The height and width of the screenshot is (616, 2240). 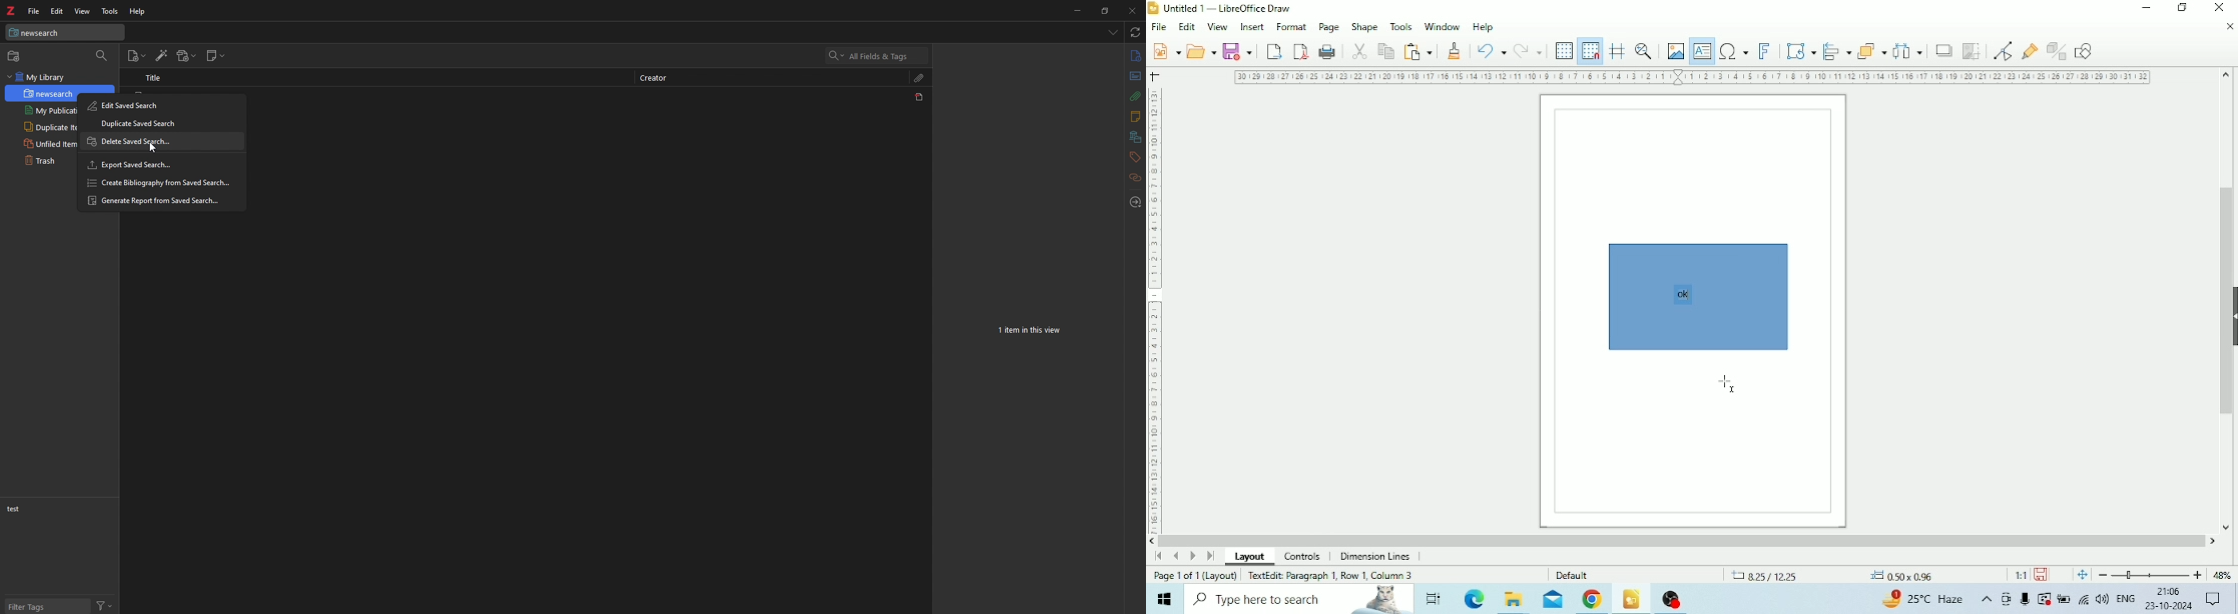 I want to click on Title, so click(x=154, y=79).